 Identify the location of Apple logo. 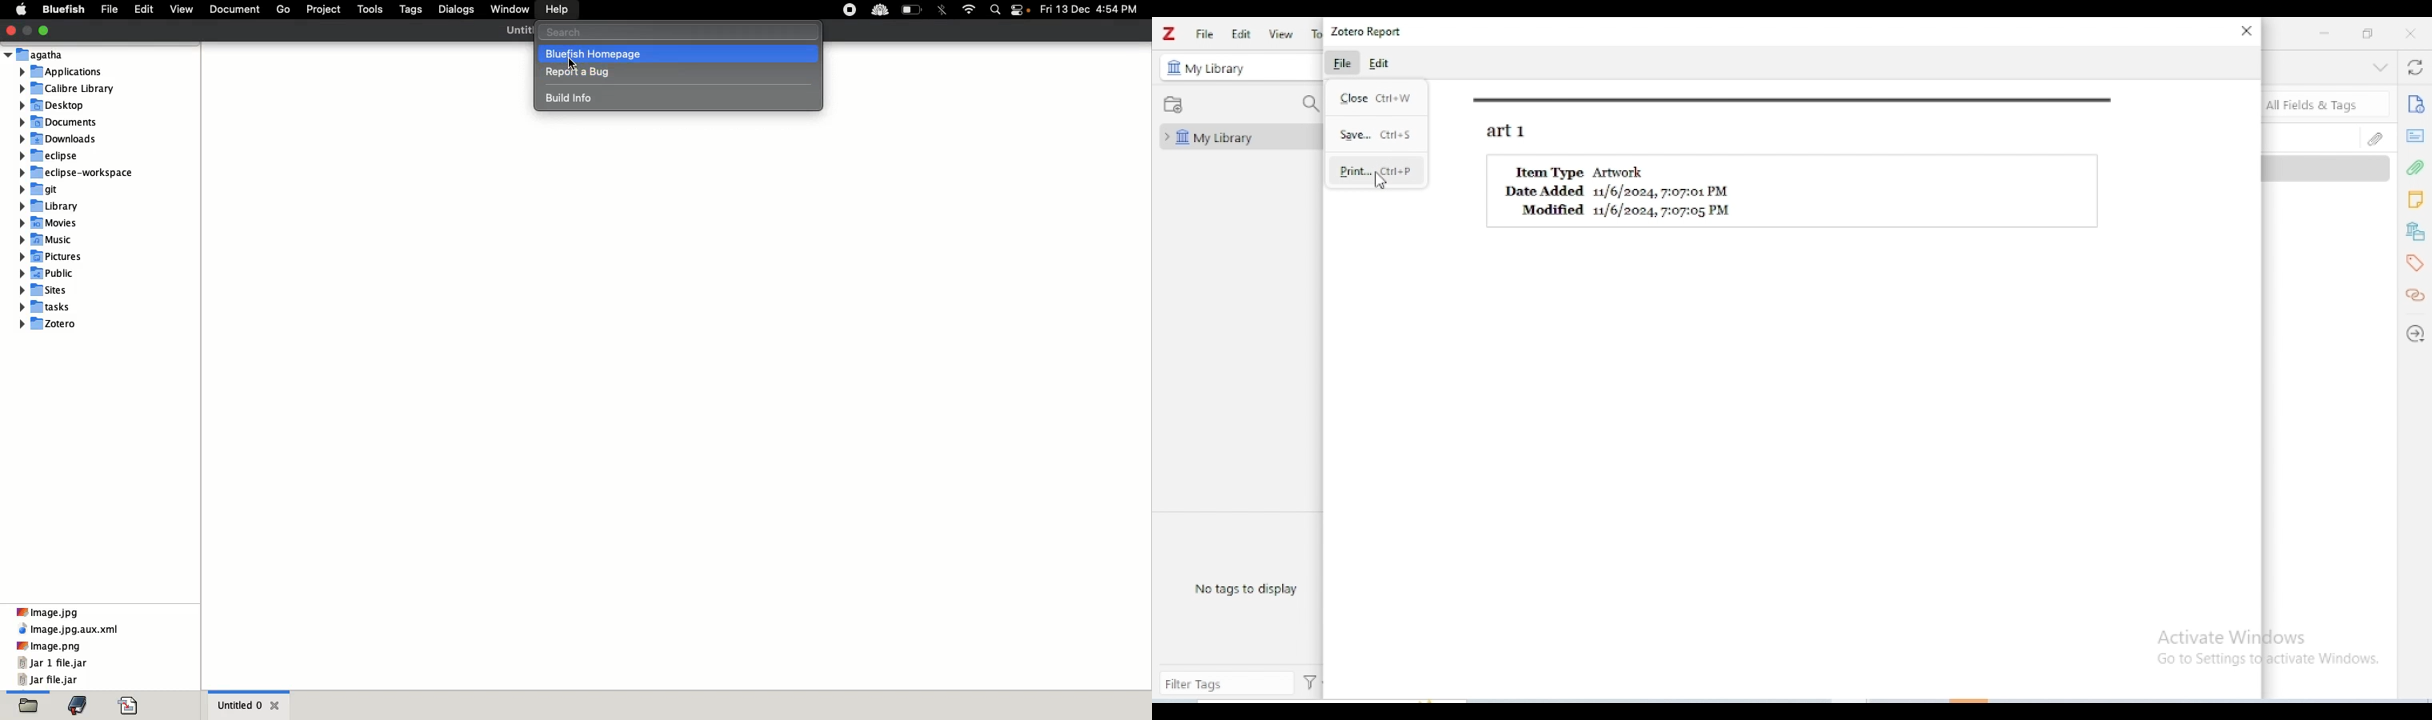
(22, 9).